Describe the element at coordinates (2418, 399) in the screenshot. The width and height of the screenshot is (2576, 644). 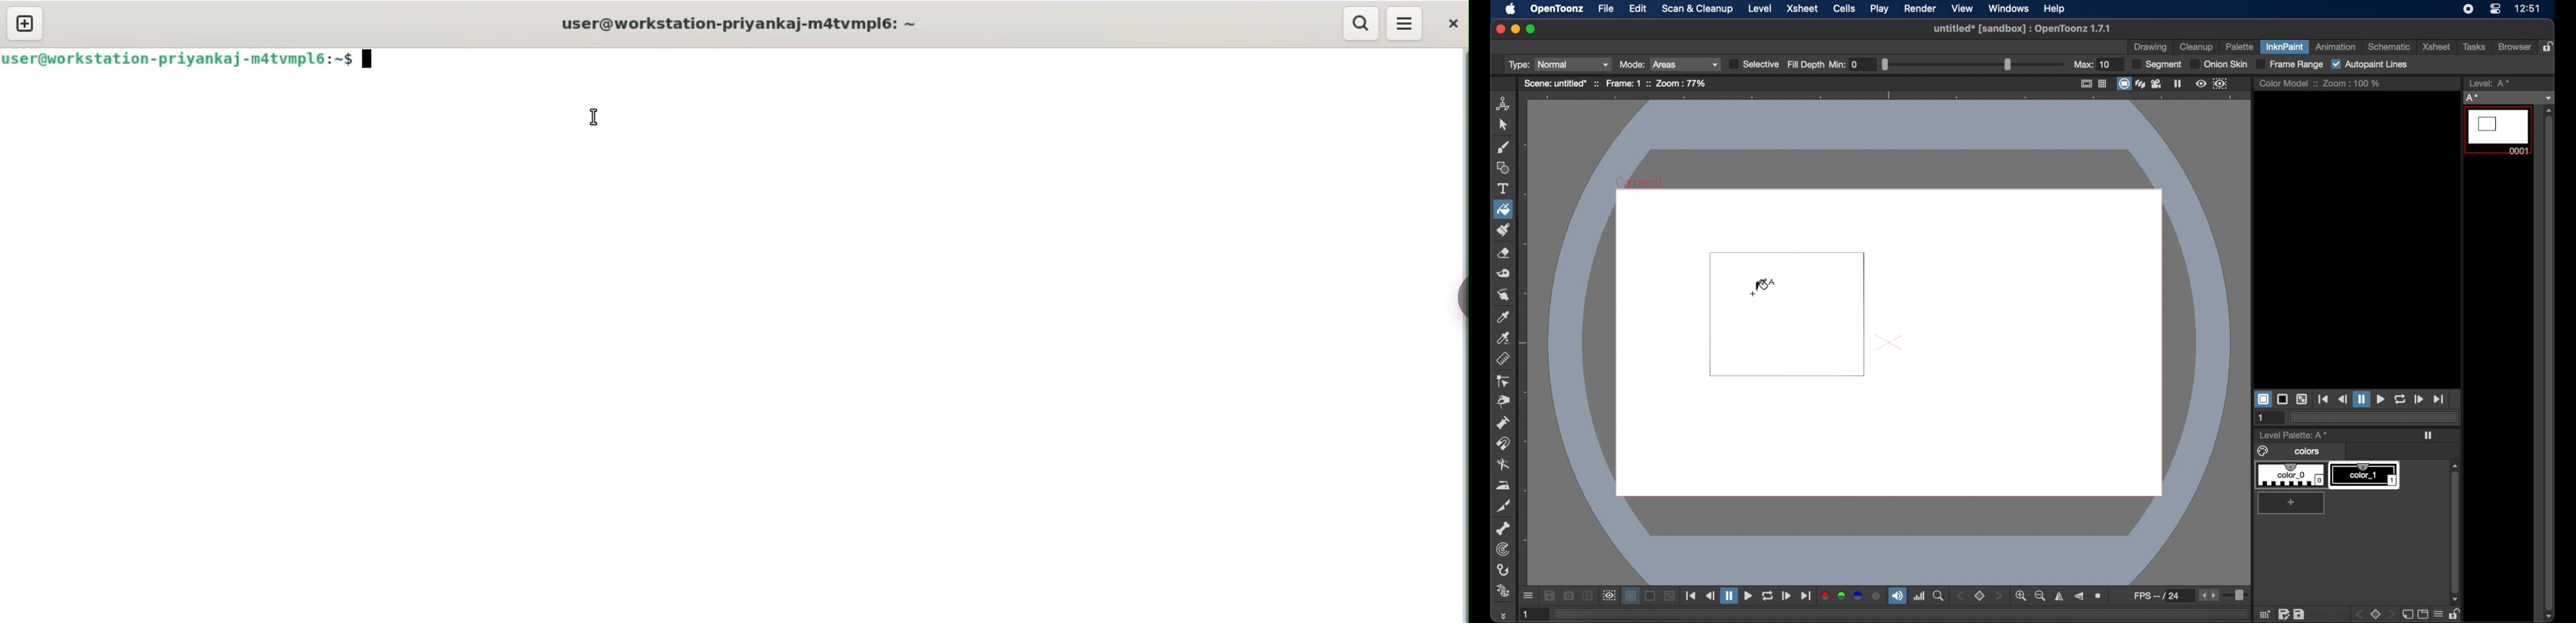
I see `forward` at that location.